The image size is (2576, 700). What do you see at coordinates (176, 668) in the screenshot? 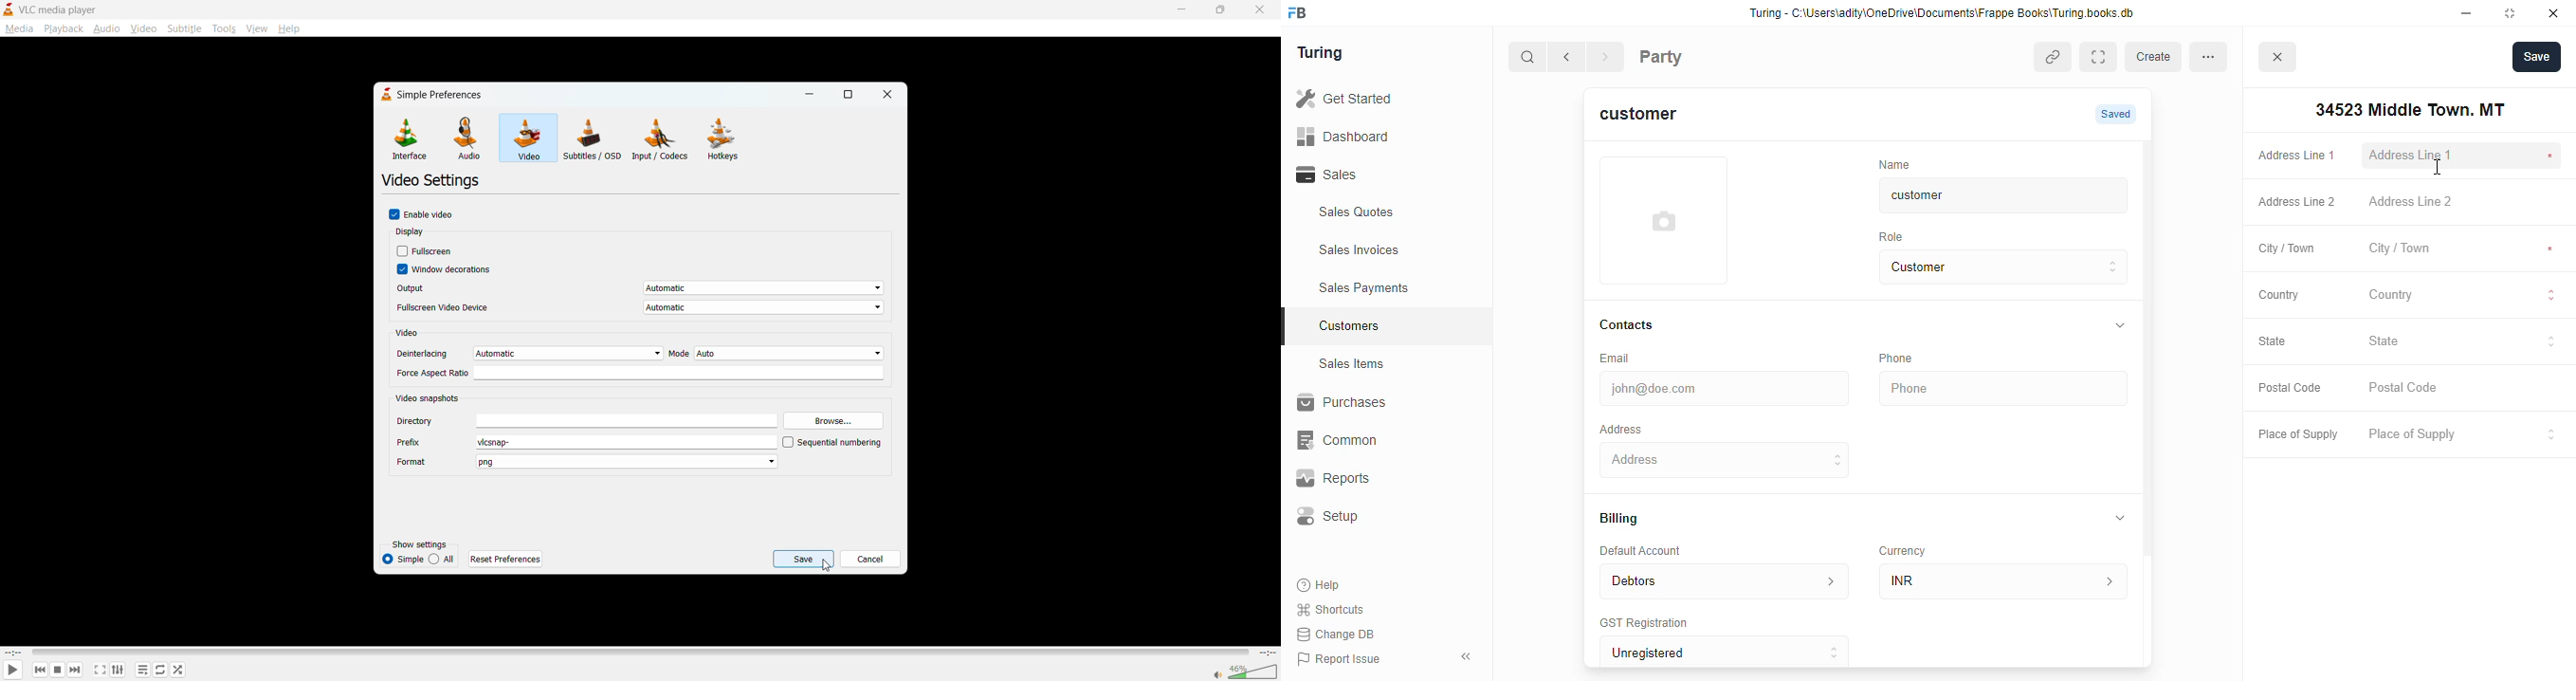
I see `random` at bounding box center [176, 668].